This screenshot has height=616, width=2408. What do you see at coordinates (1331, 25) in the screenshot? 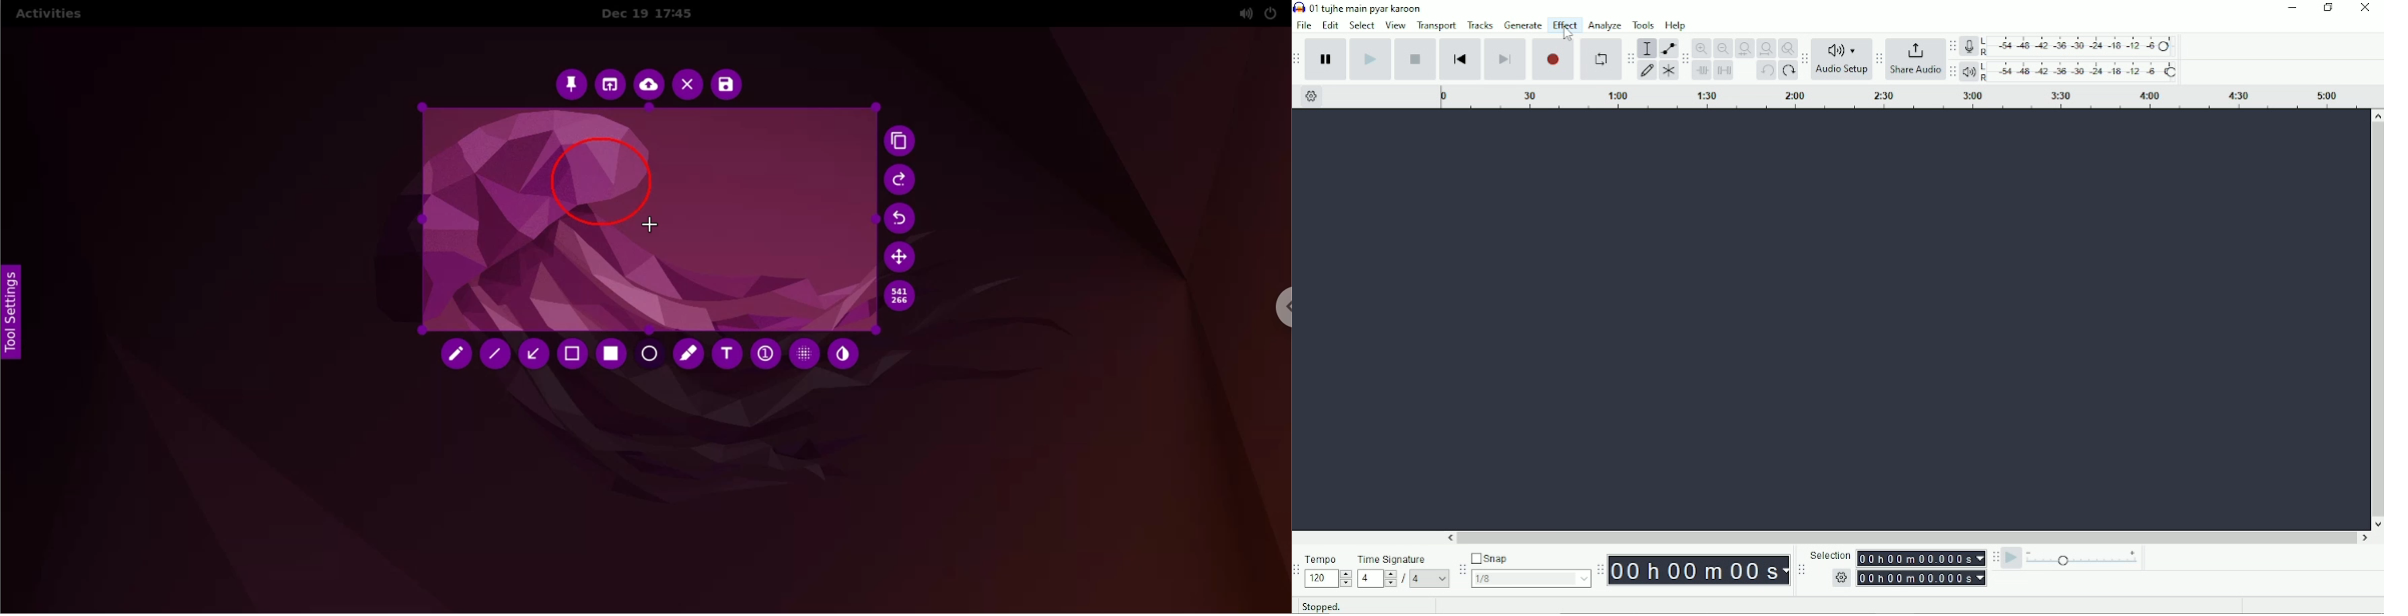
I see `Edit` at bounding box center [1331, 25].